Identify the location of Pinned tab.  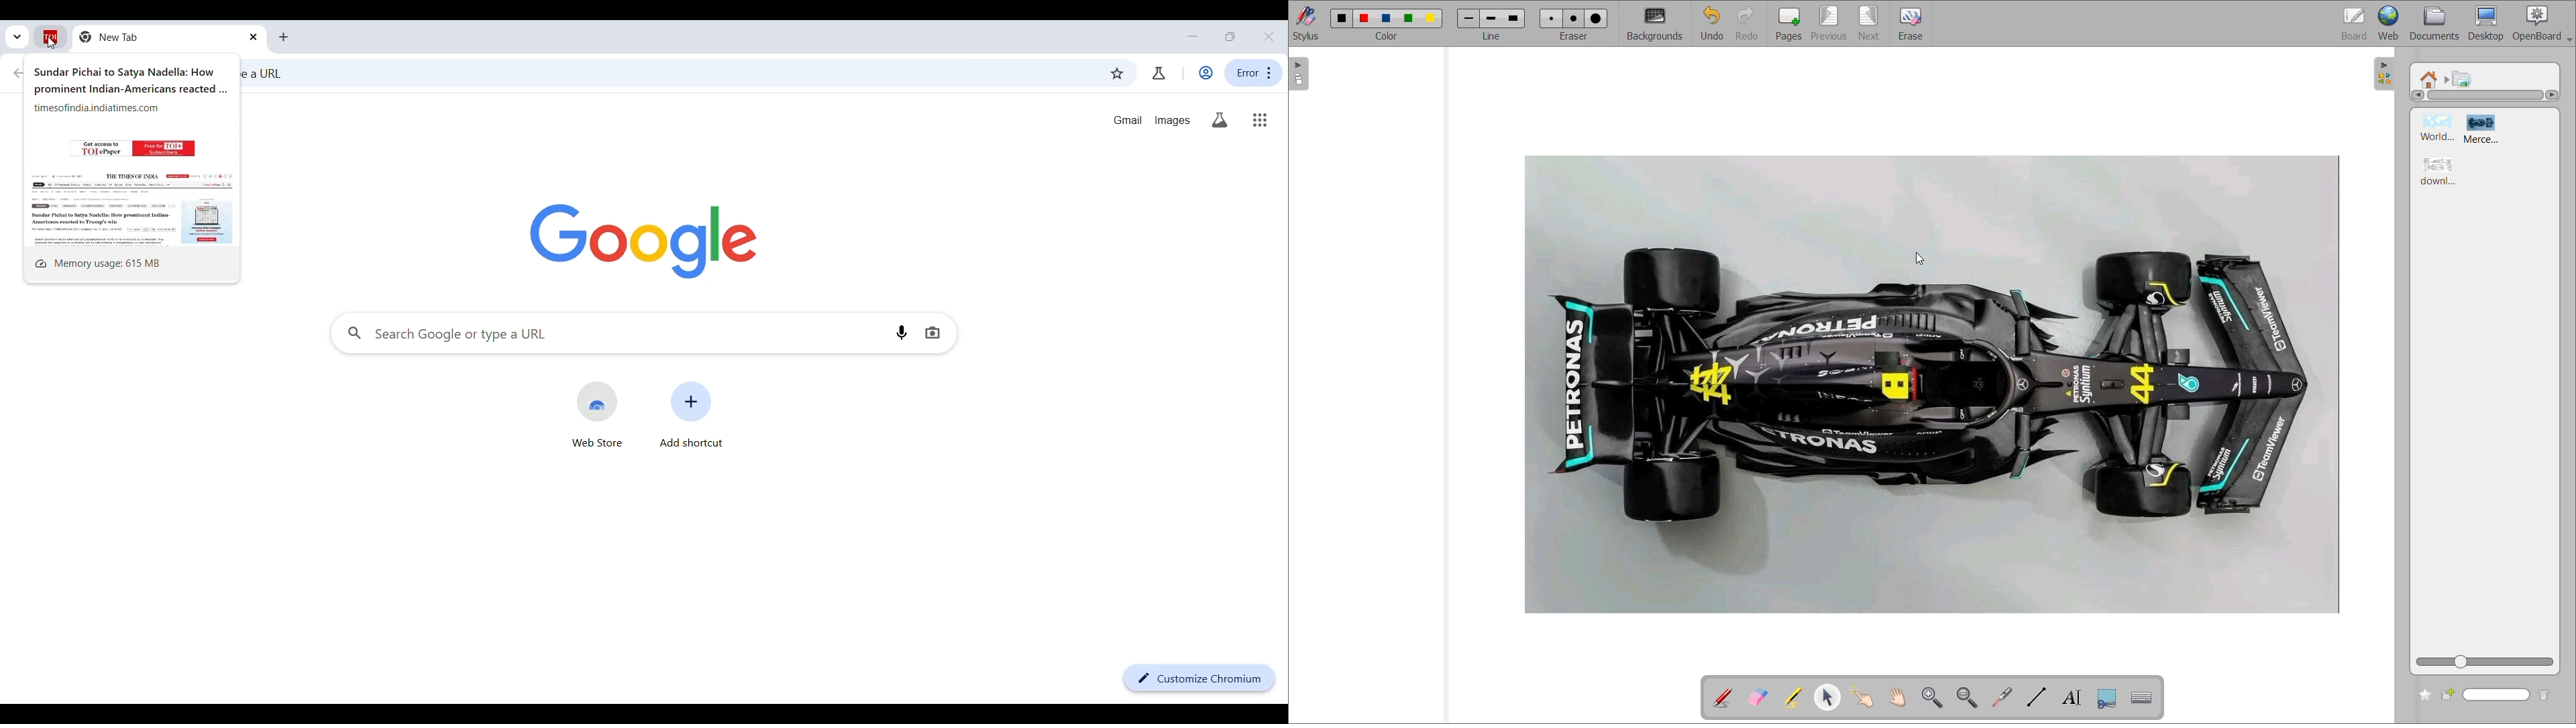
(51, 36).